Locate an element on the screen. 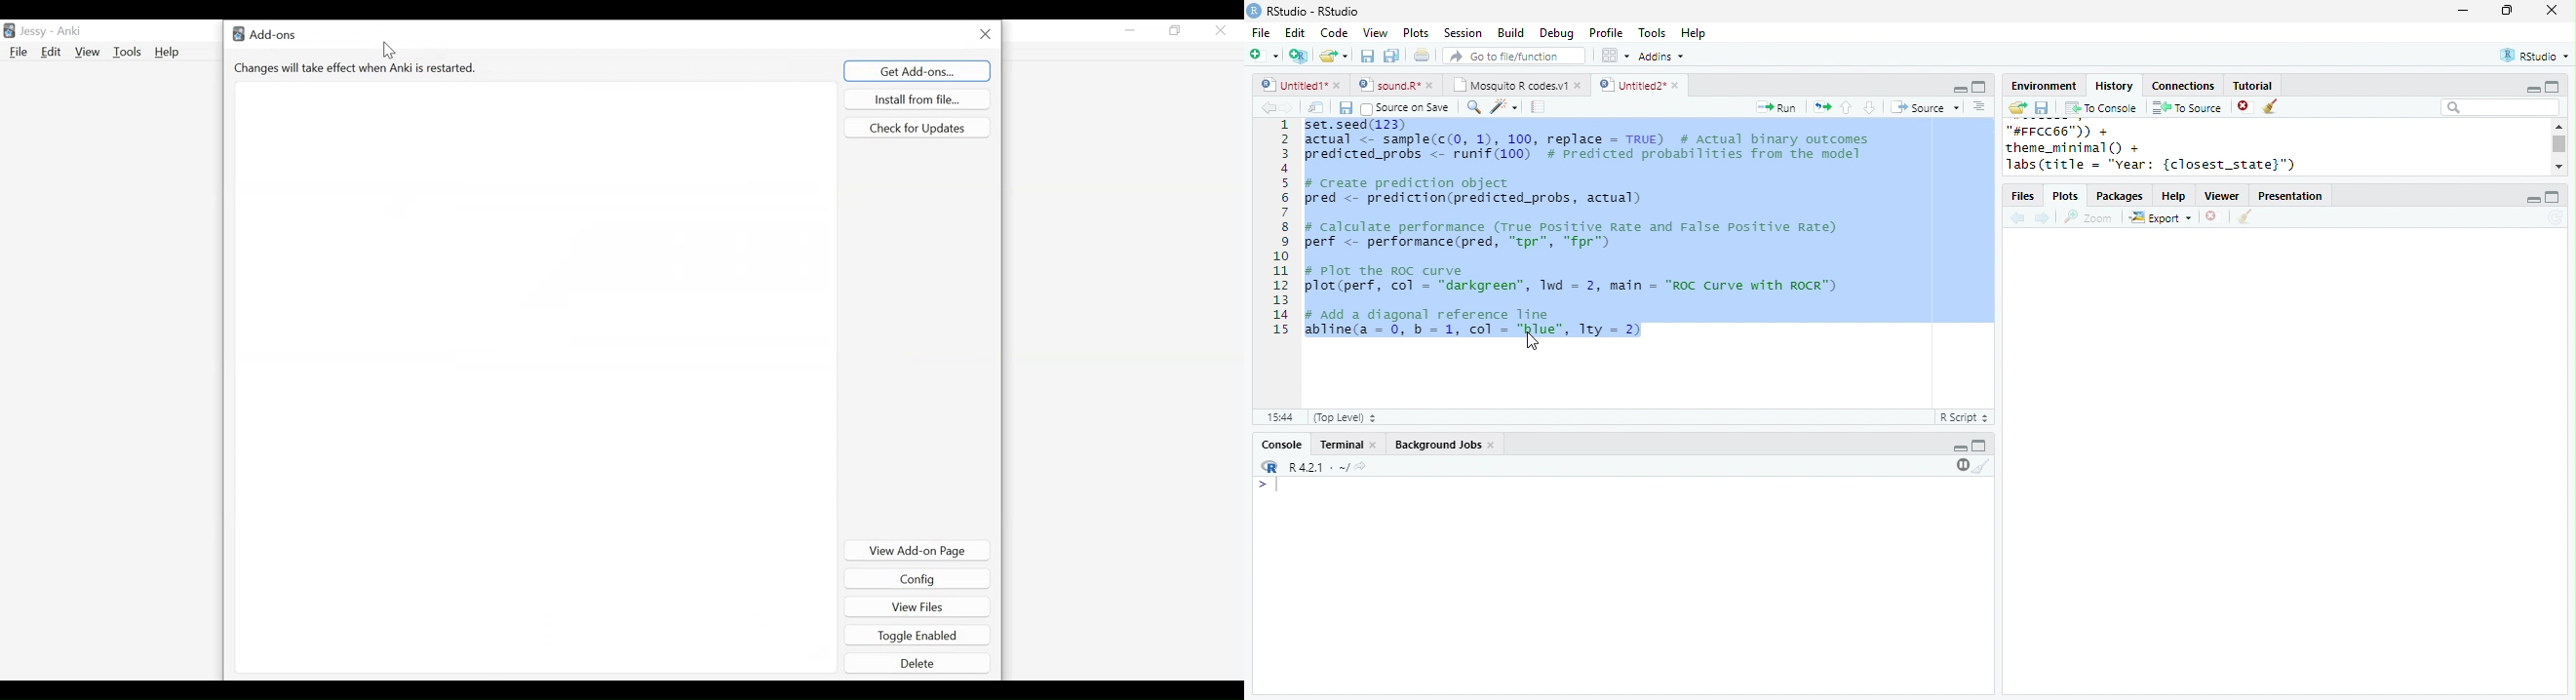 This screenshot has width=2576, height=700. minimize is located at coordinates (2462, 10).